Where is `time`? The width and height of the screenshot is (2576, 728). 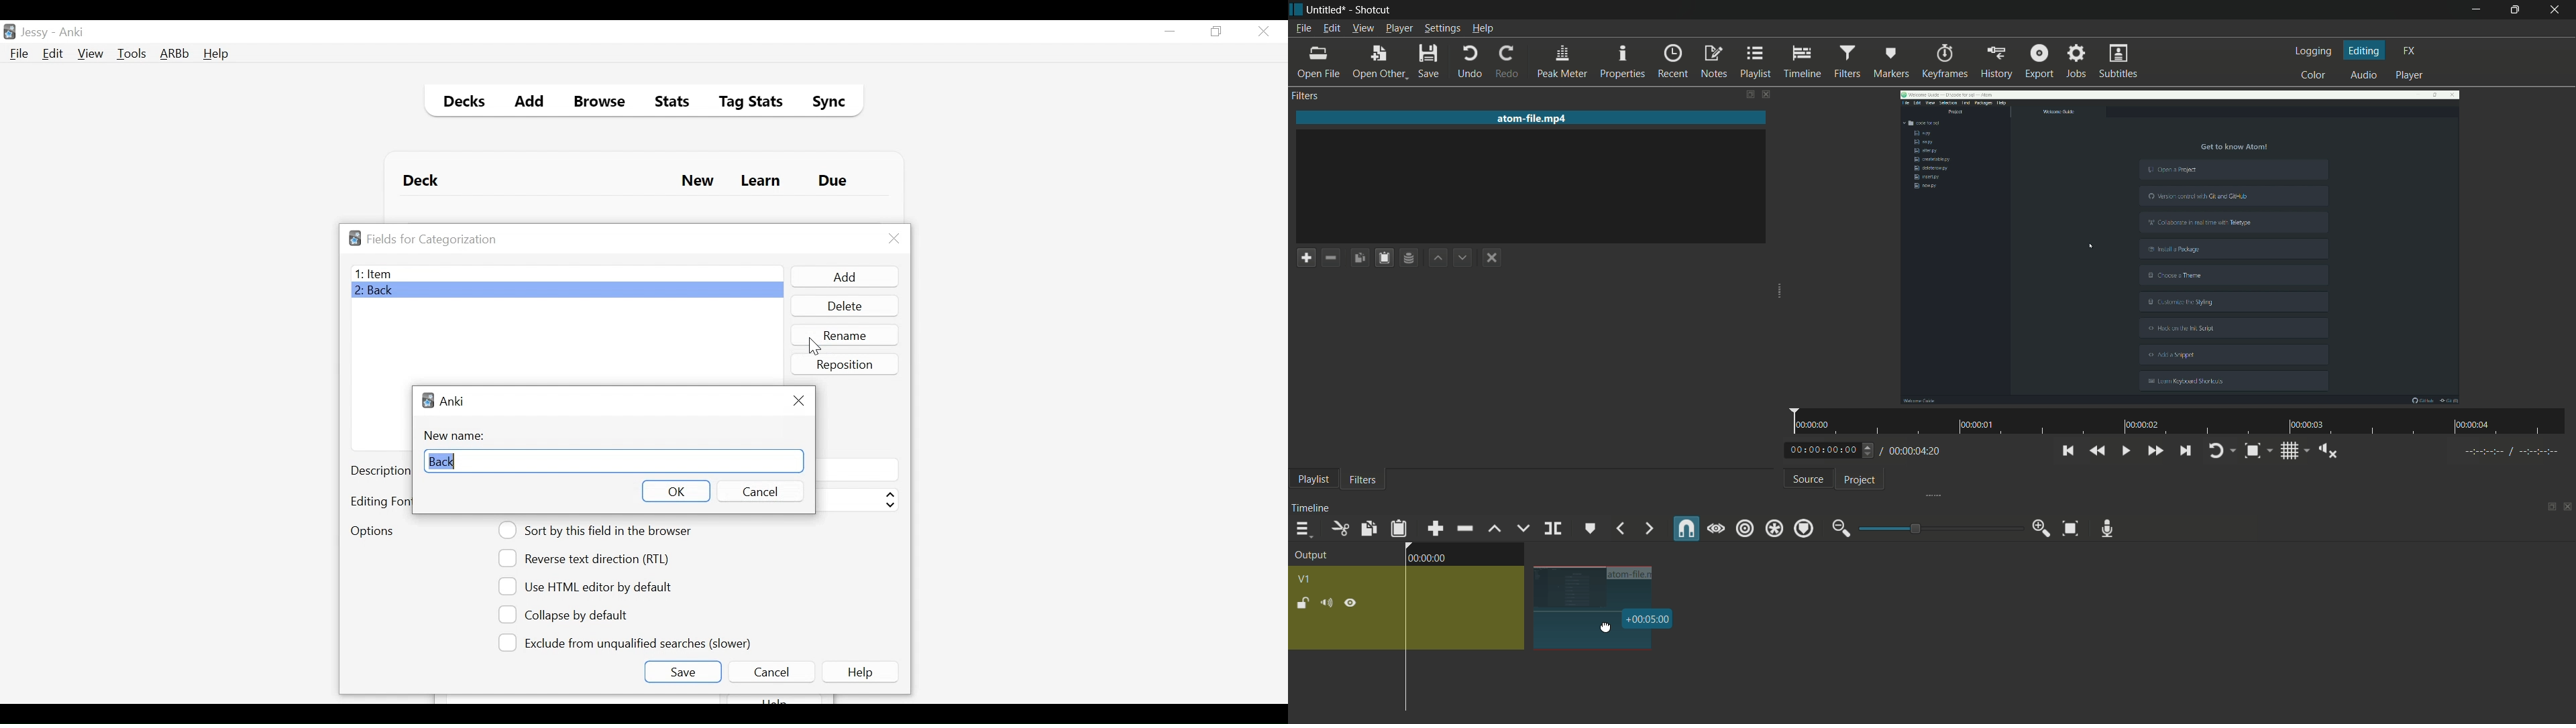
time is located at coordinates (2182, 422).